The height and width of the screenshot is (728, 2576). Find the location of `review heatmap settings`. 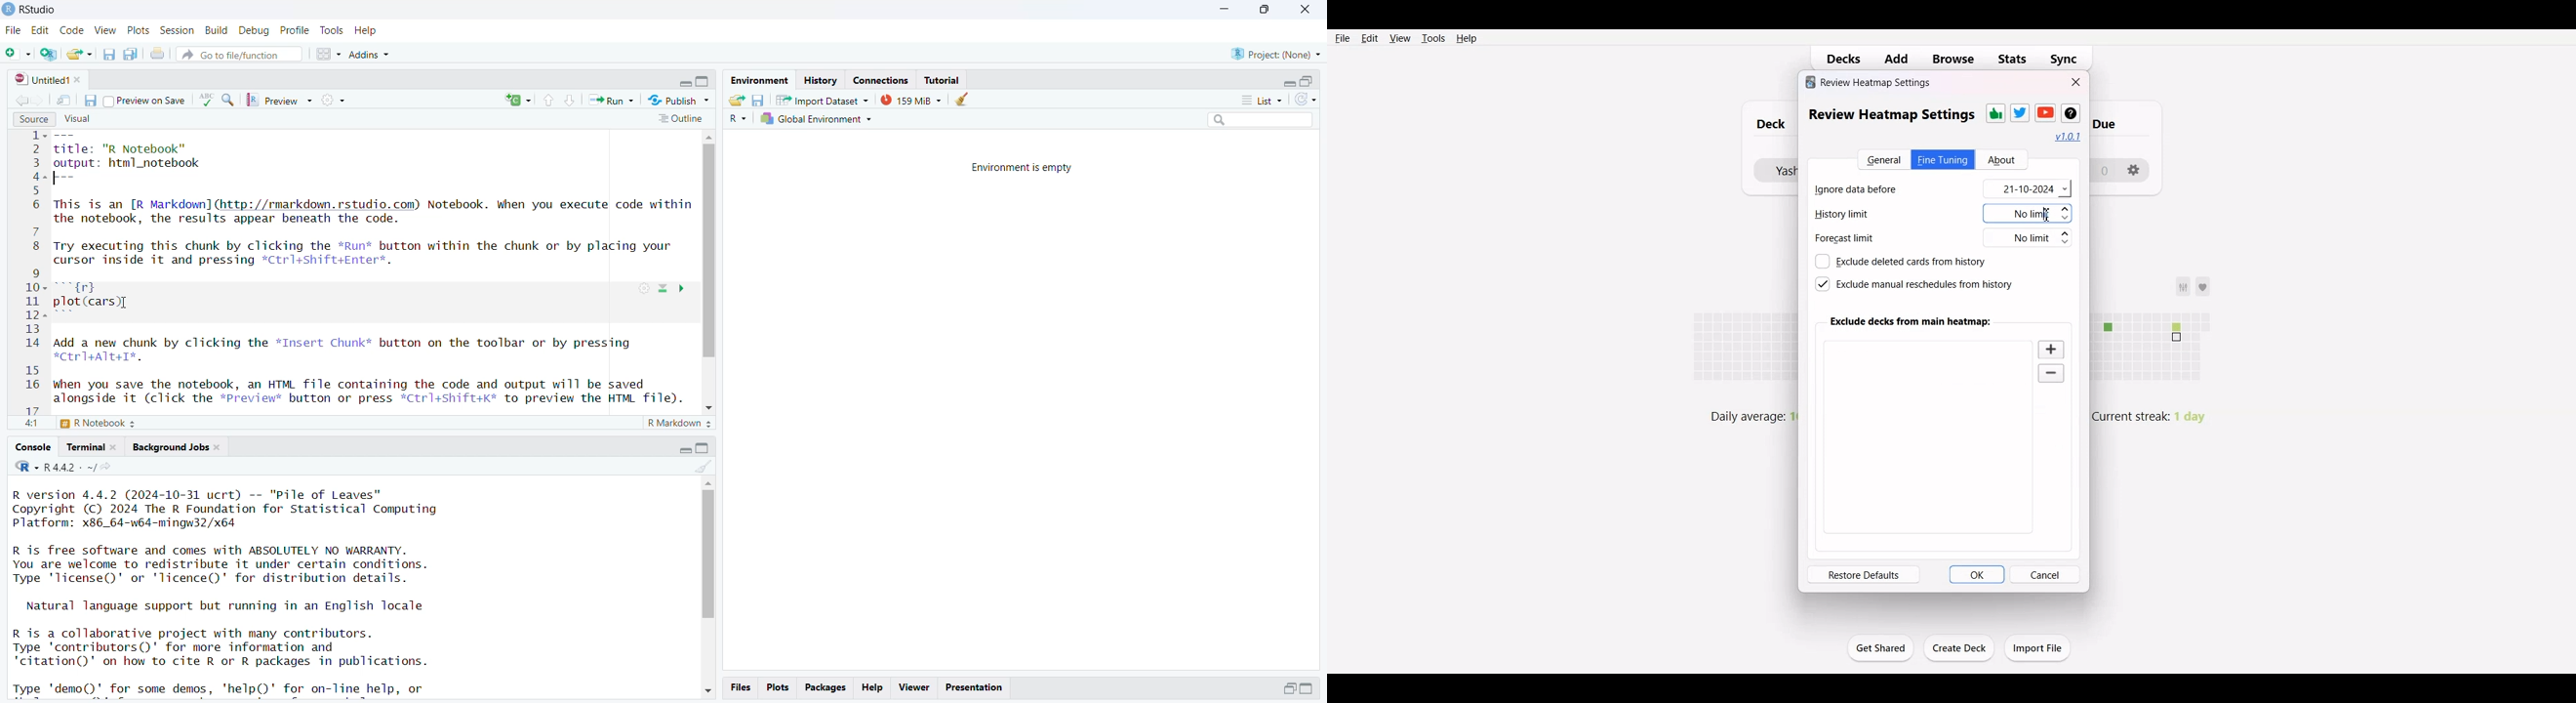

review heatmap settings is located at coordinates (1869, 82).